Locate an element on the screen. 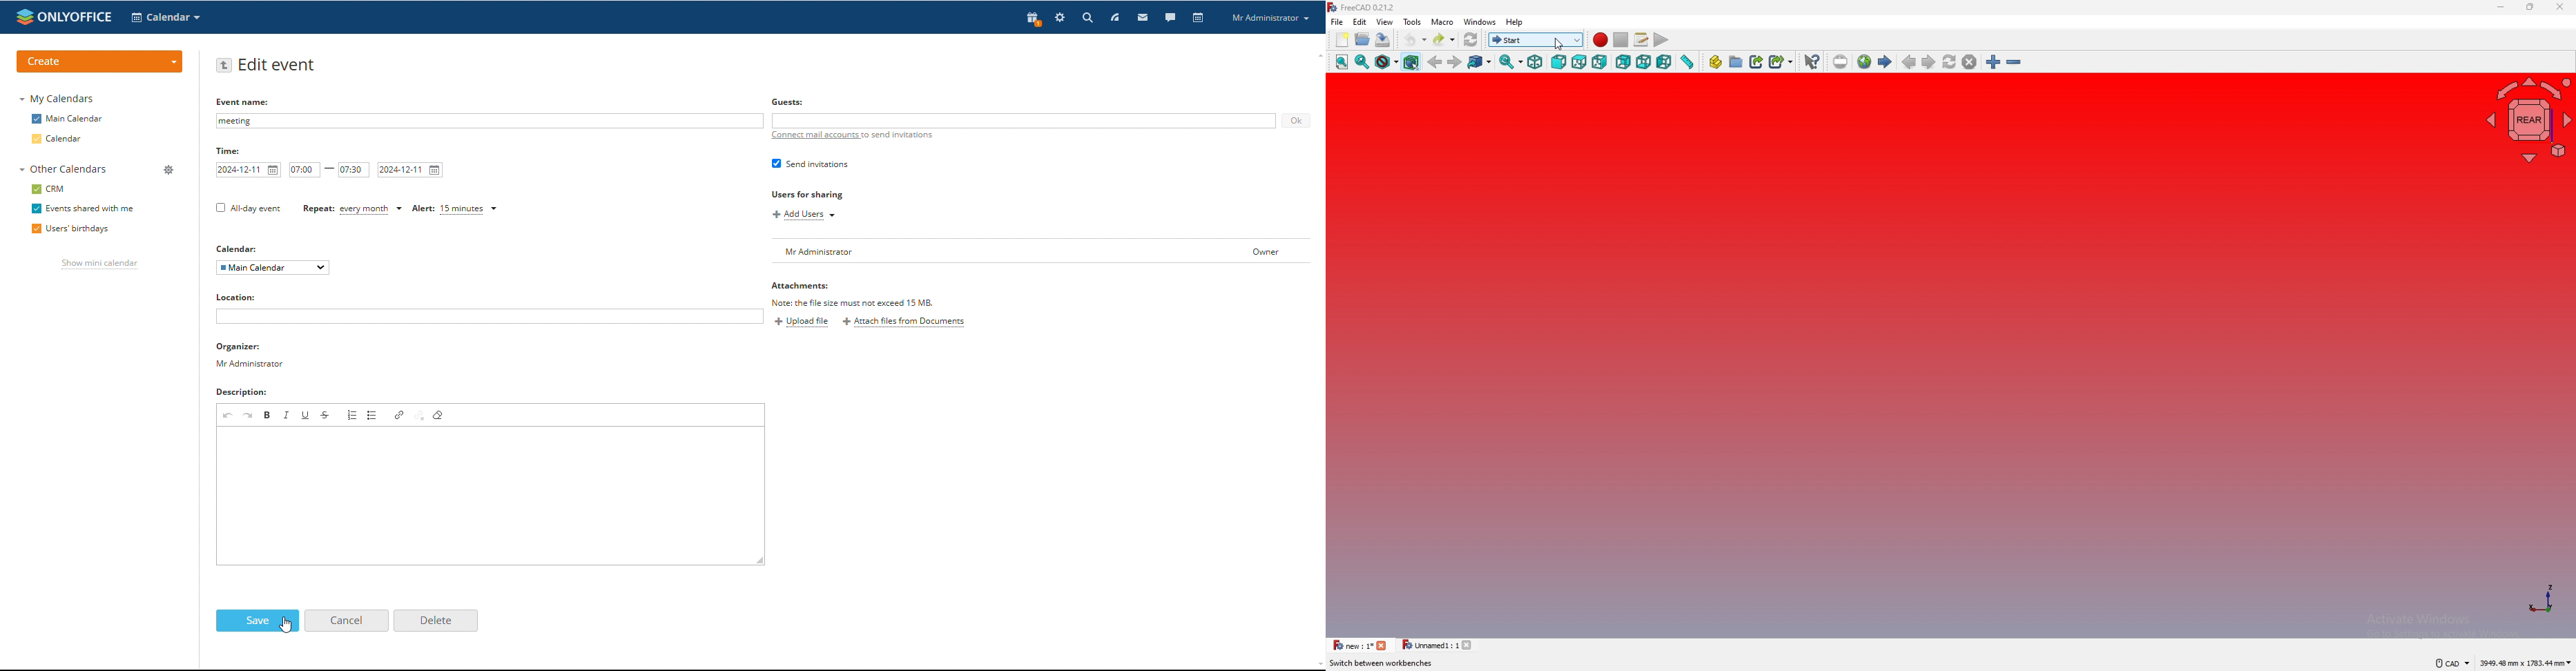  forward is located at coordinates (1455, 61).